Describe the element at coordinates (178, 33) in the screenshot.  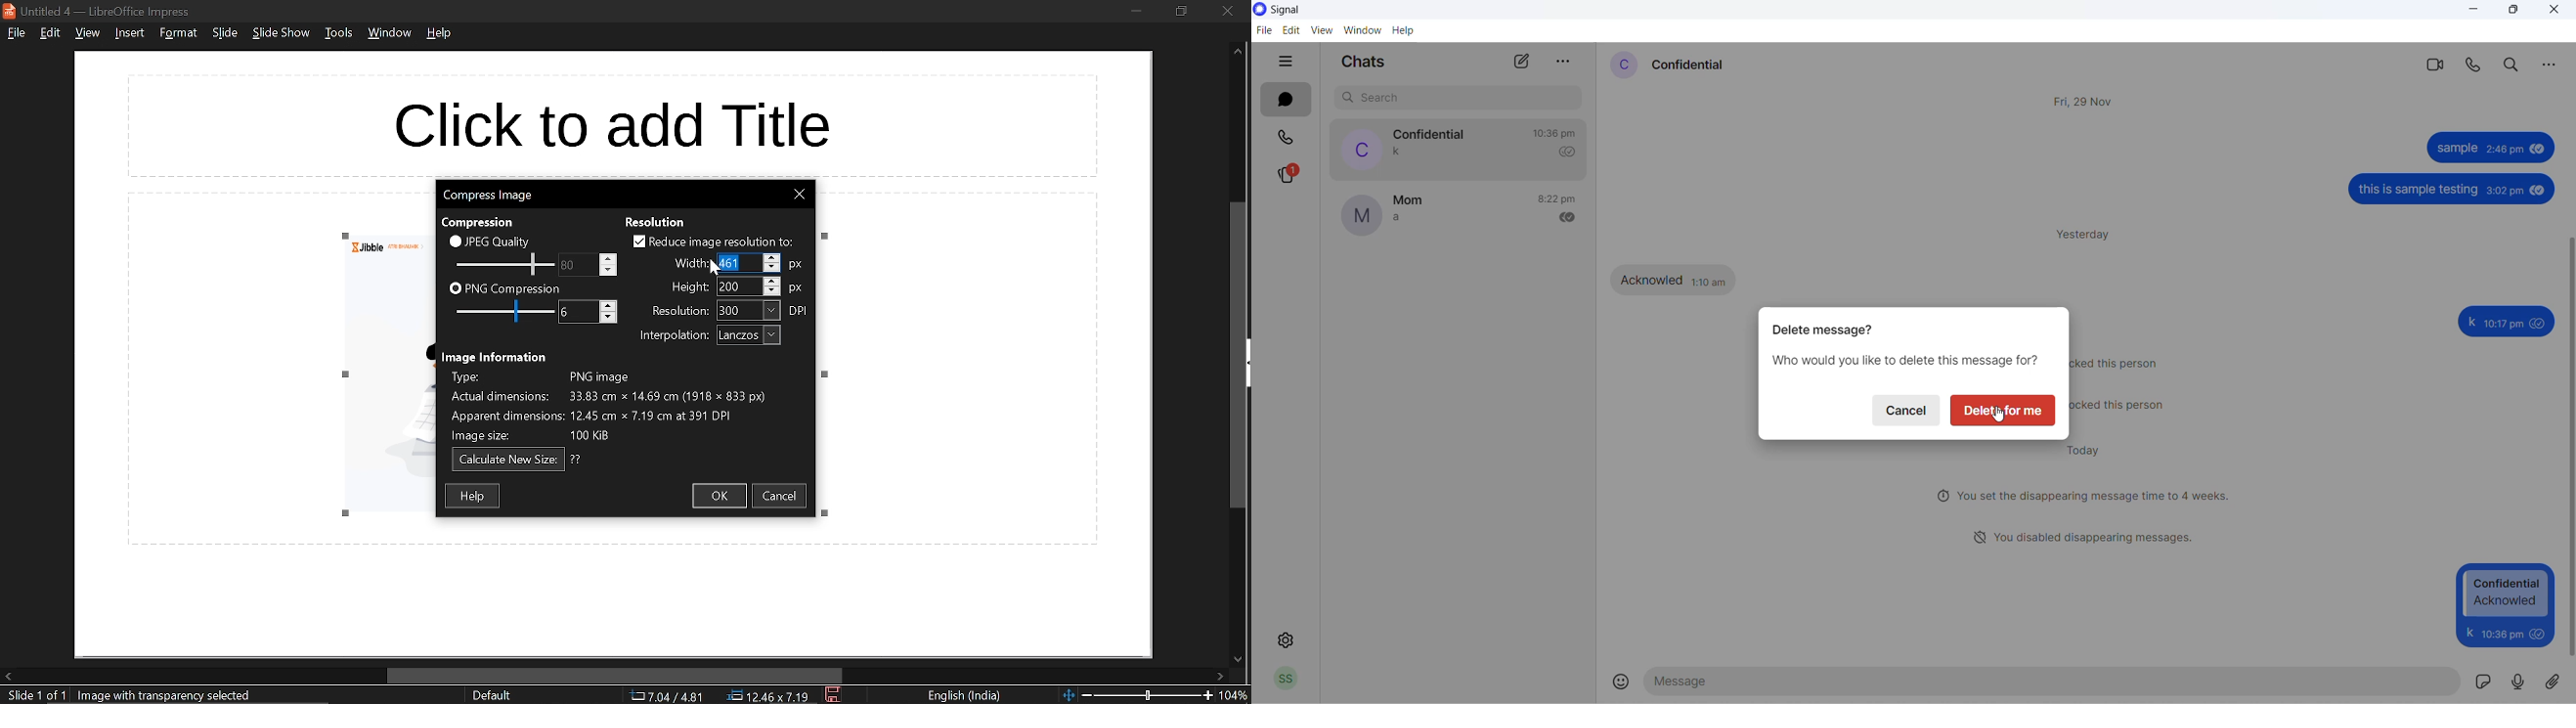
I see `format` at that location.